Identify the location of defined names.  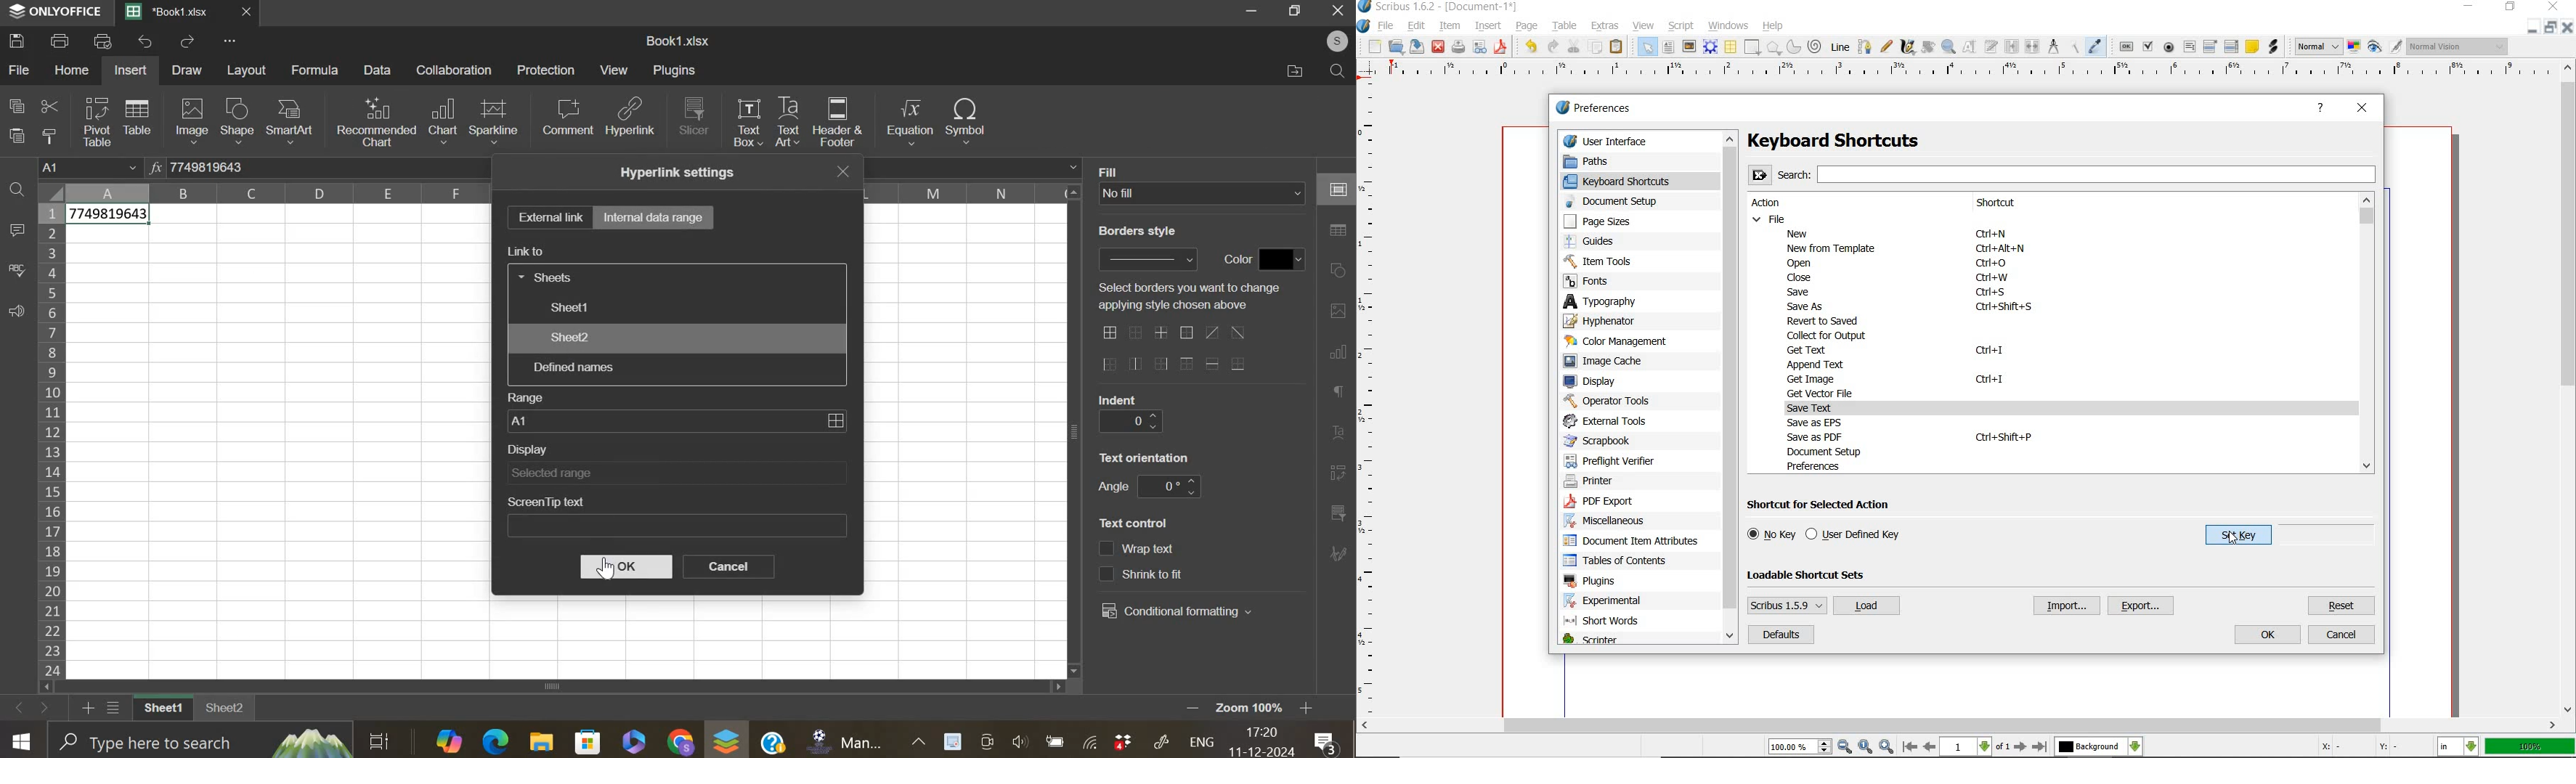
(572, 367).